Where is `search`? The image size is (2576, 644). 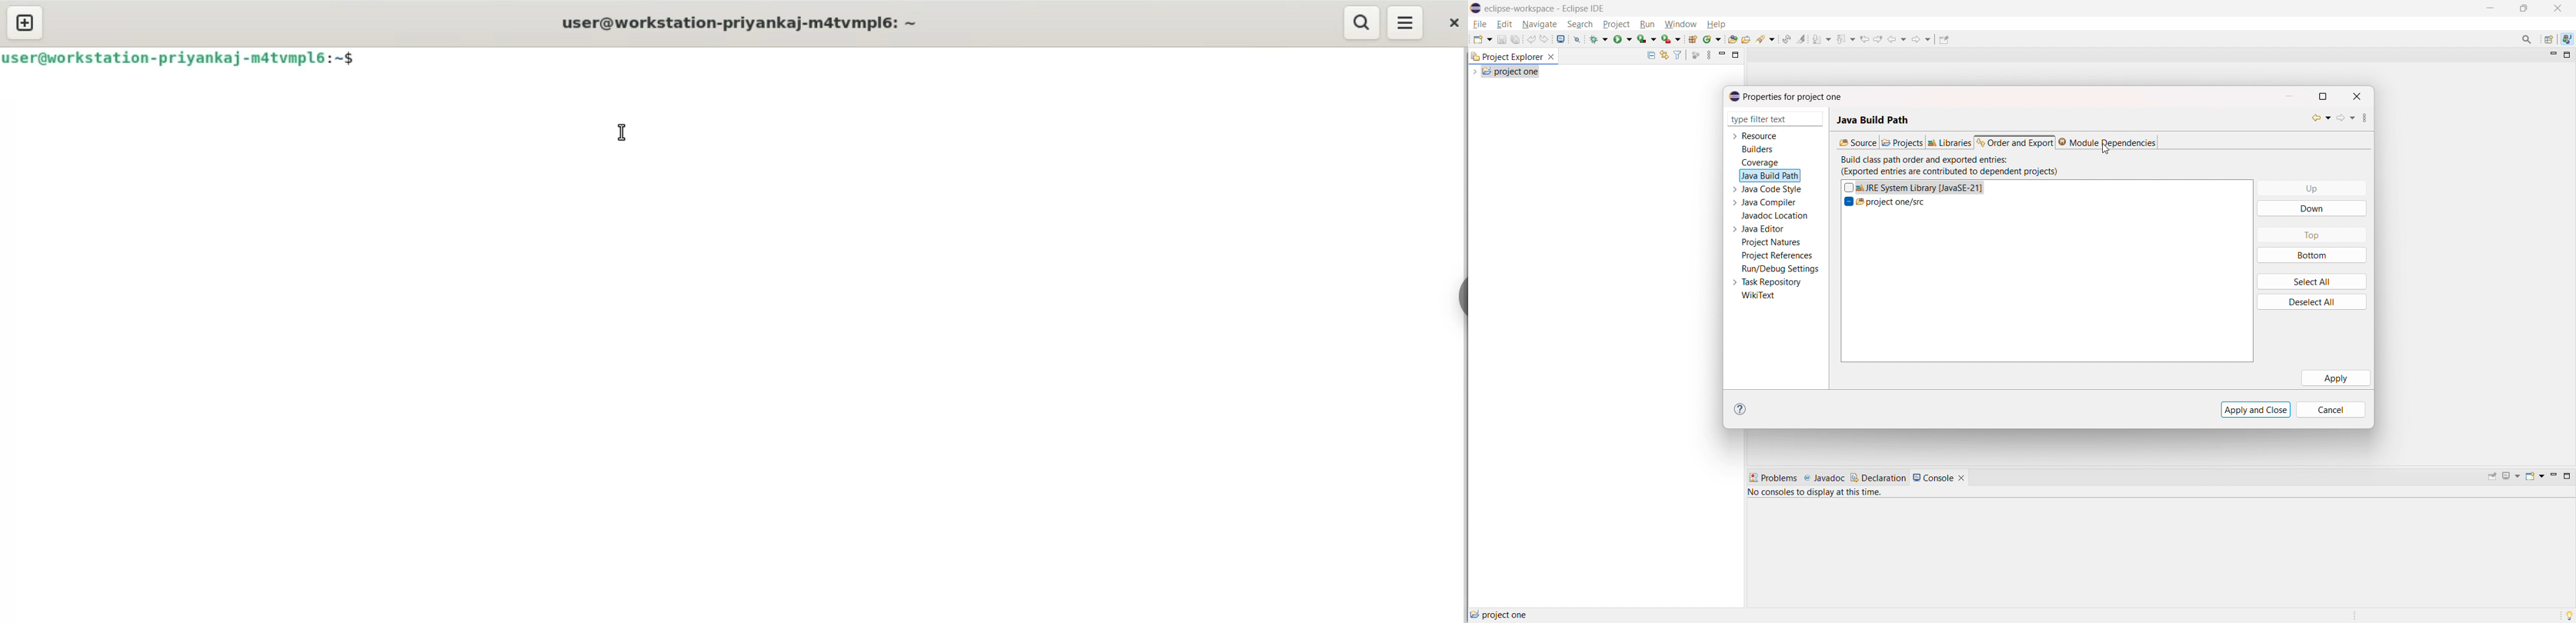 search is located at coordinates (1360, 22).